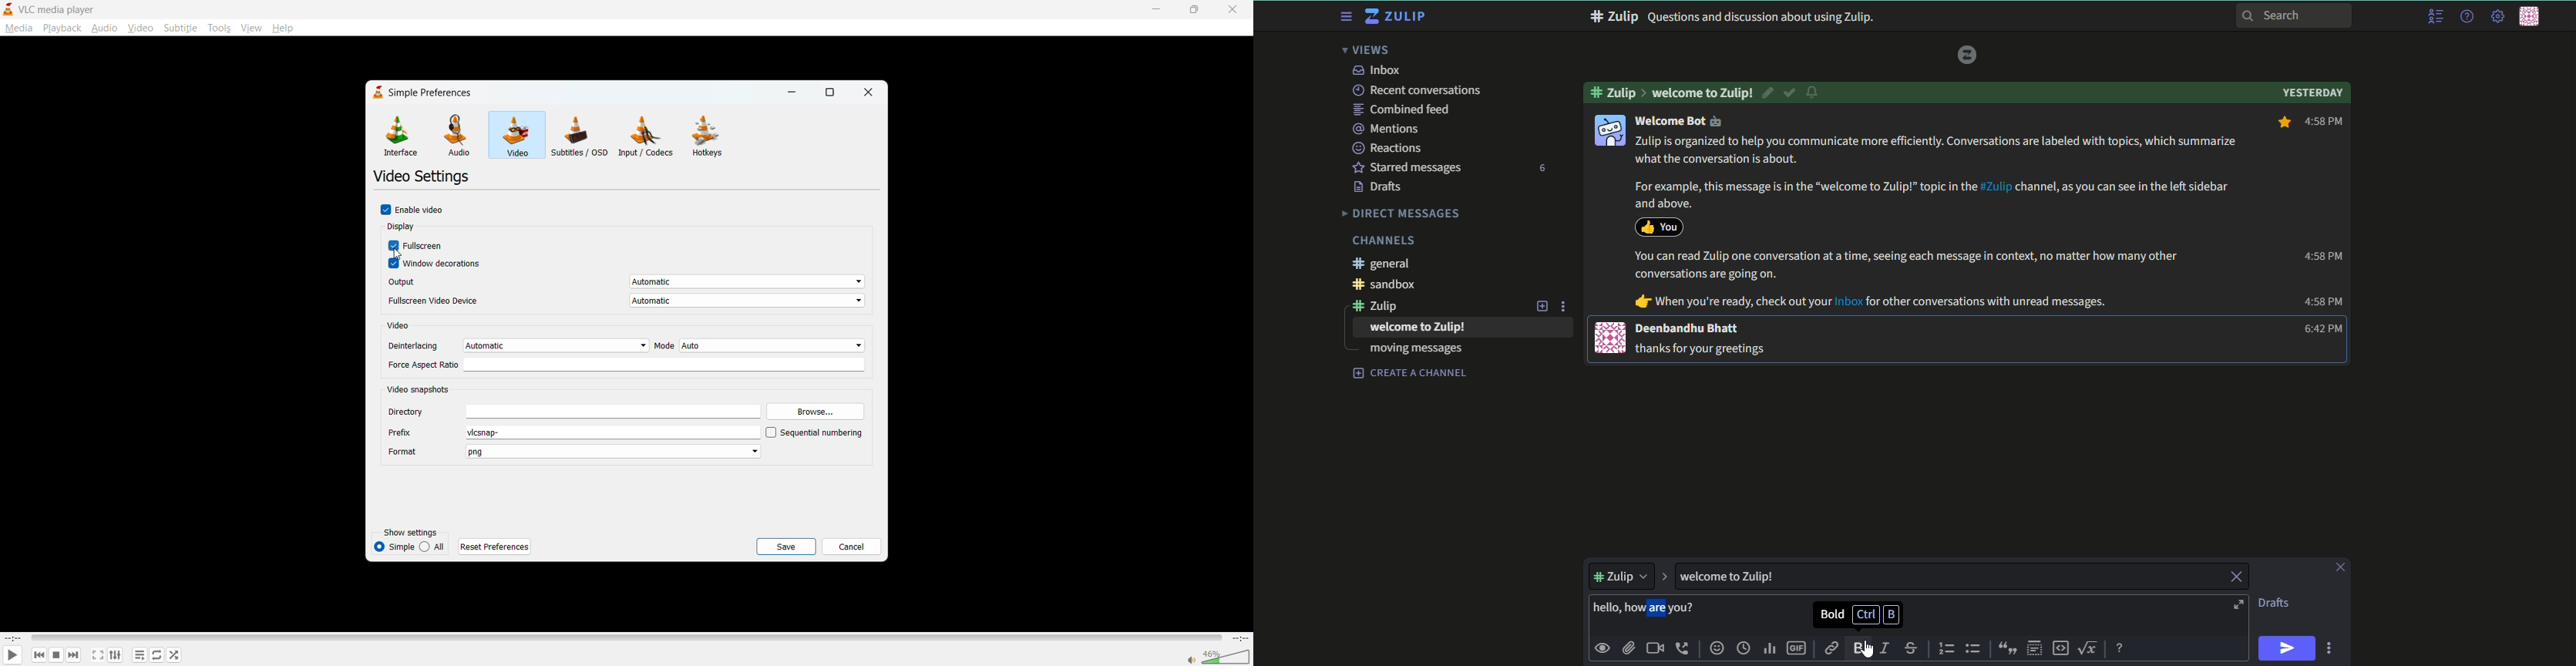 The width and height of the screenshot is (2576, 672). Describe the element at coordinates (403, 227) in the screenshot. I see `display` at that location.